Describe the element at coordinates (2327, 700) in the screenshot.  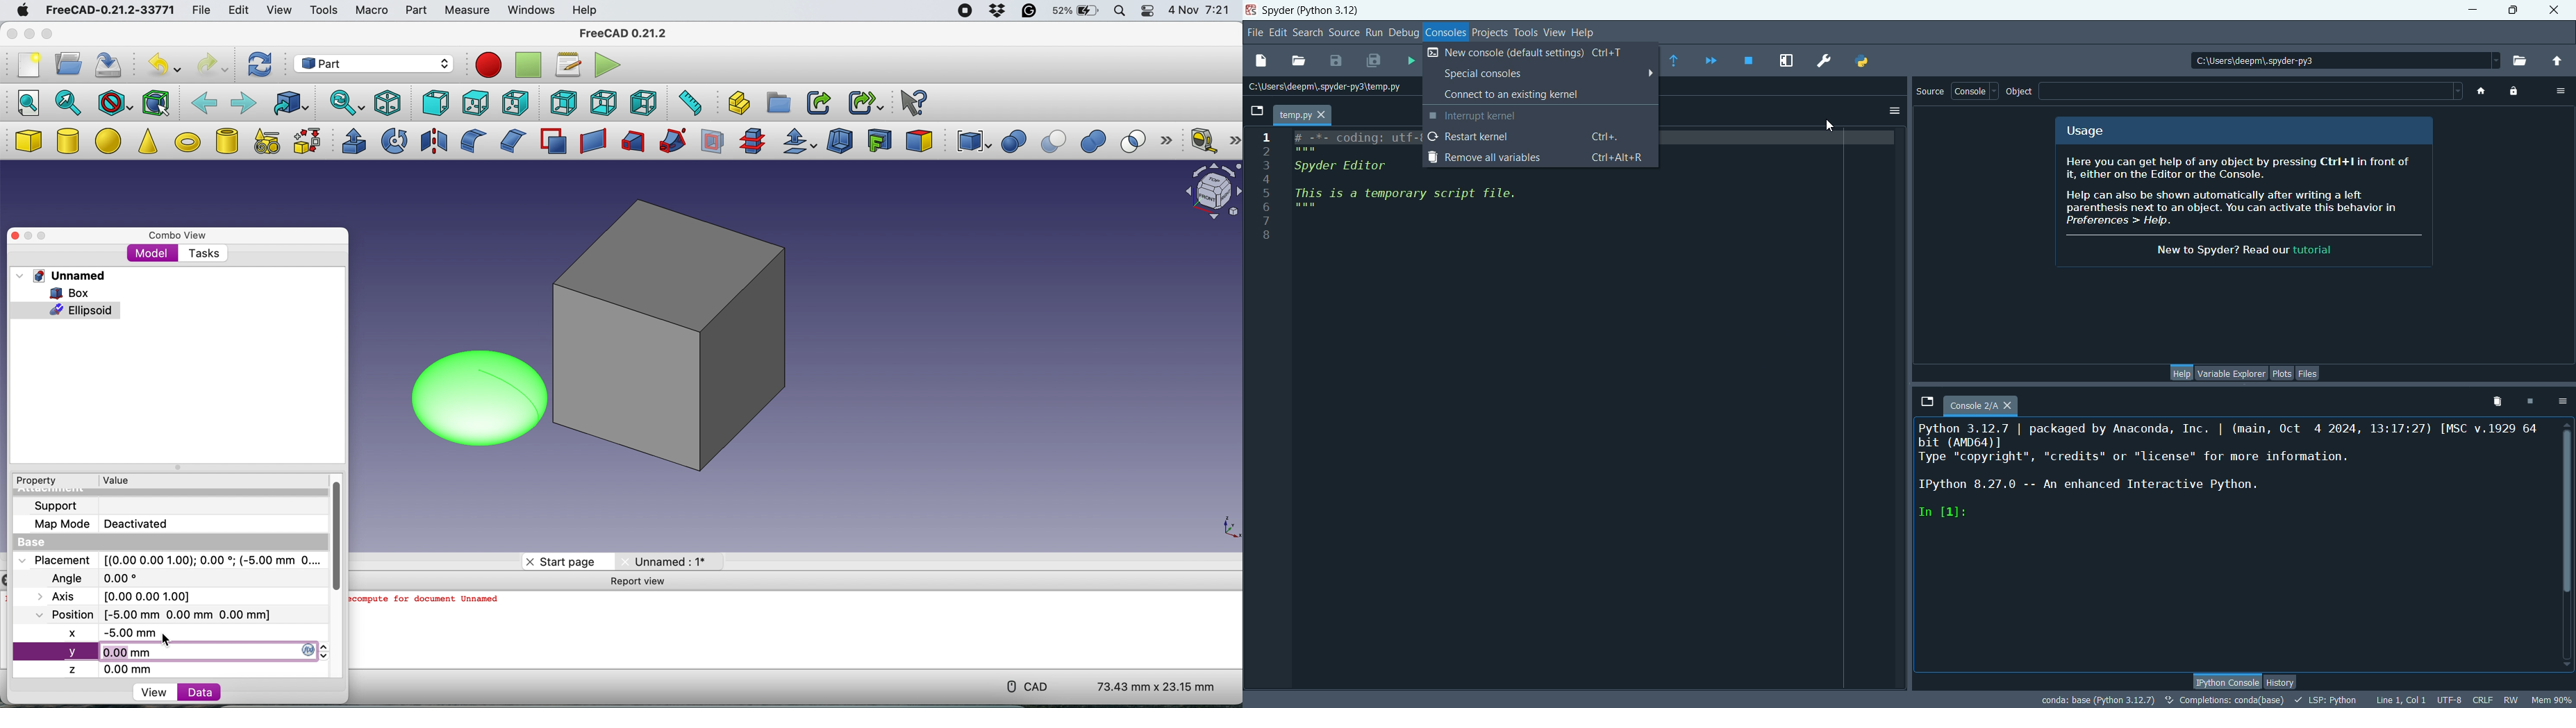
I see `LSP:Python` at that location.